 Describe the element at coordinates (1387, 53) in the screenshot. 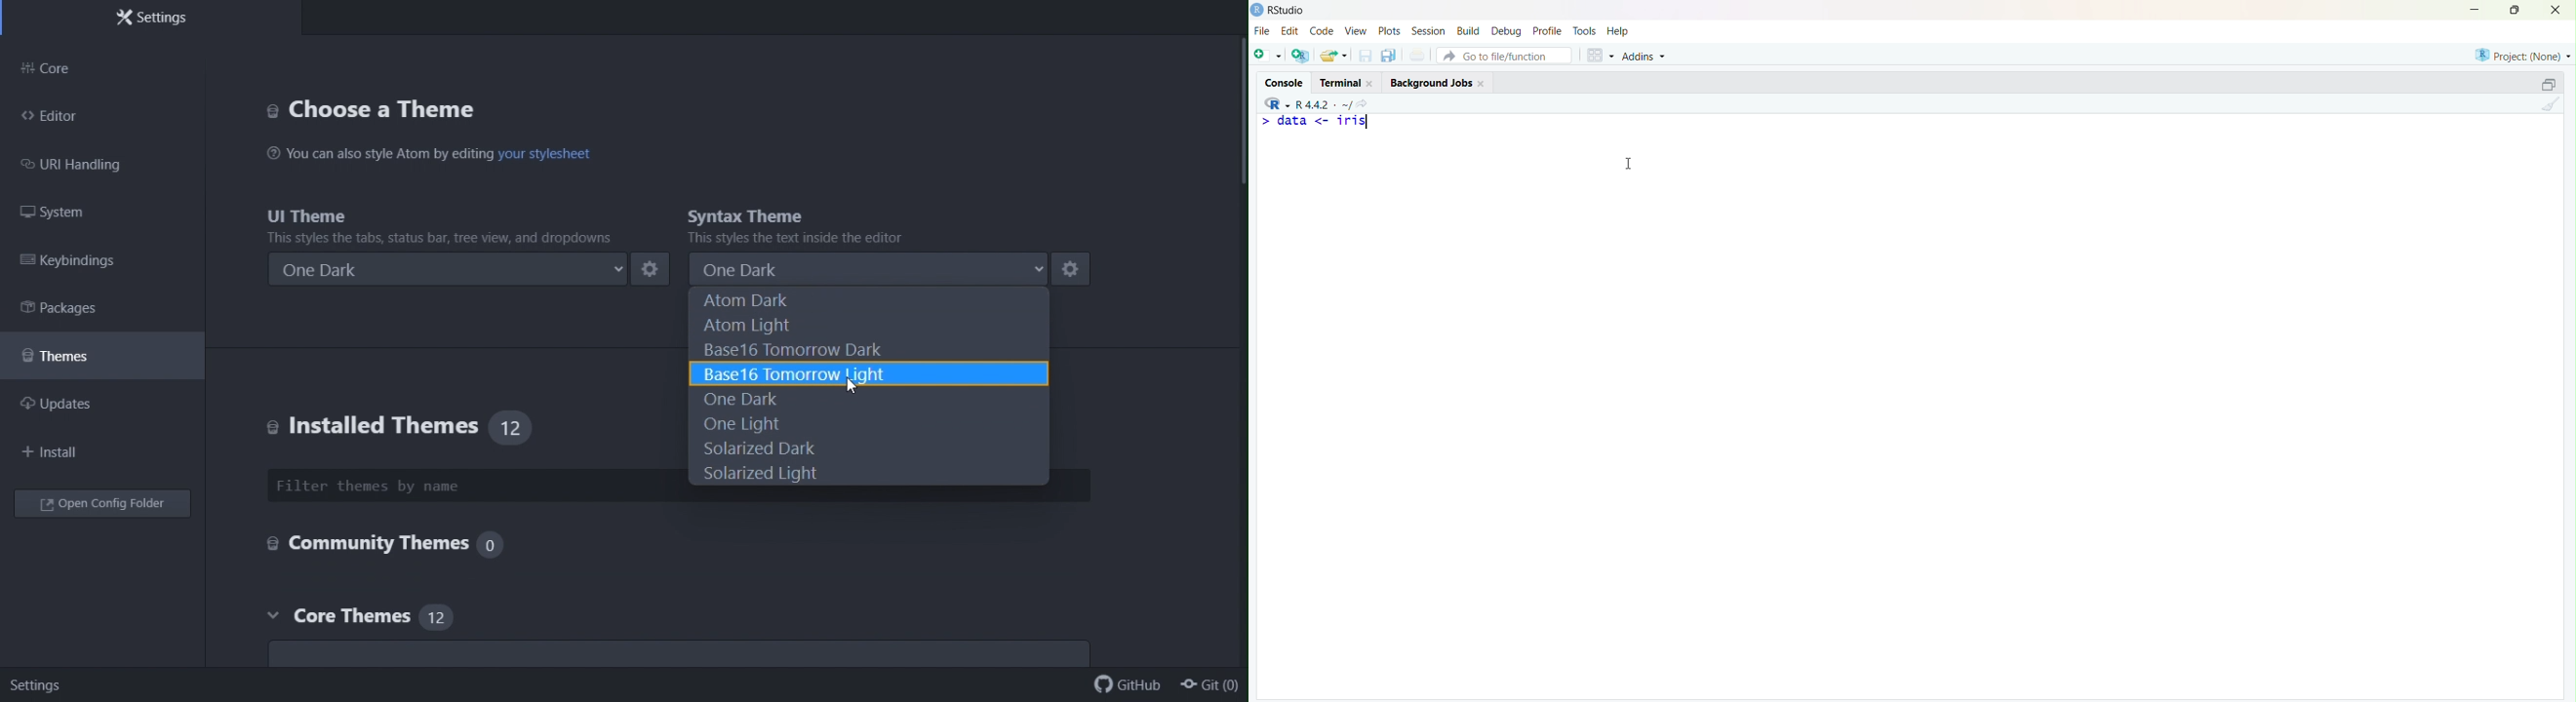

I see `Save all open documents (Ctrl + Alt + S)` at that location.